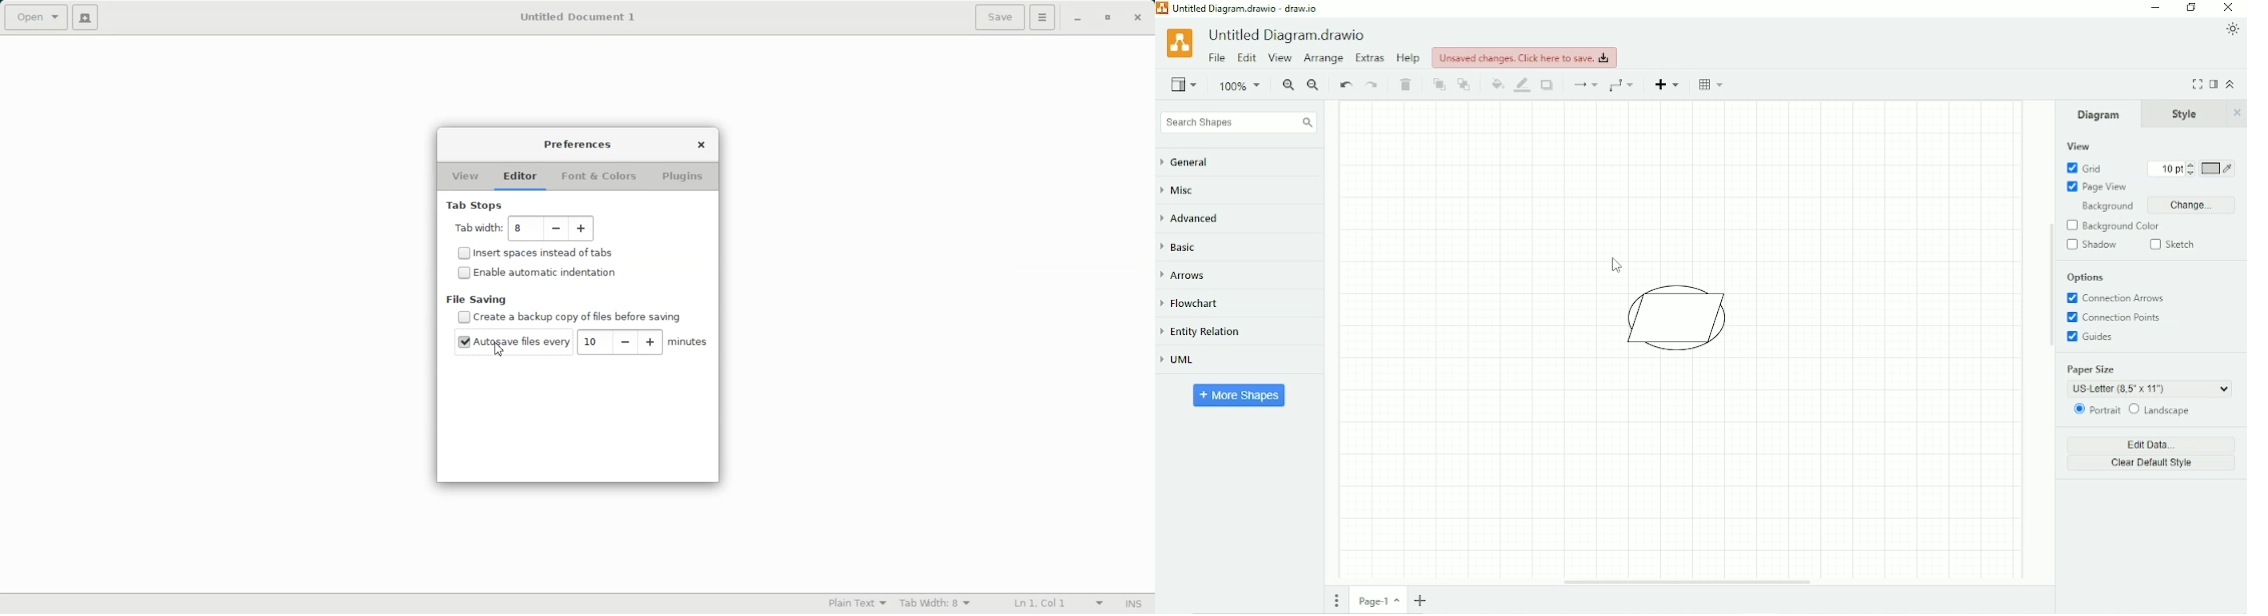 The width and height of the screenshot is (2268, 616). What do you see at coordinates (1108, 18) in the screenshot?
I see `Restore` at bounding box center [1108, 18].